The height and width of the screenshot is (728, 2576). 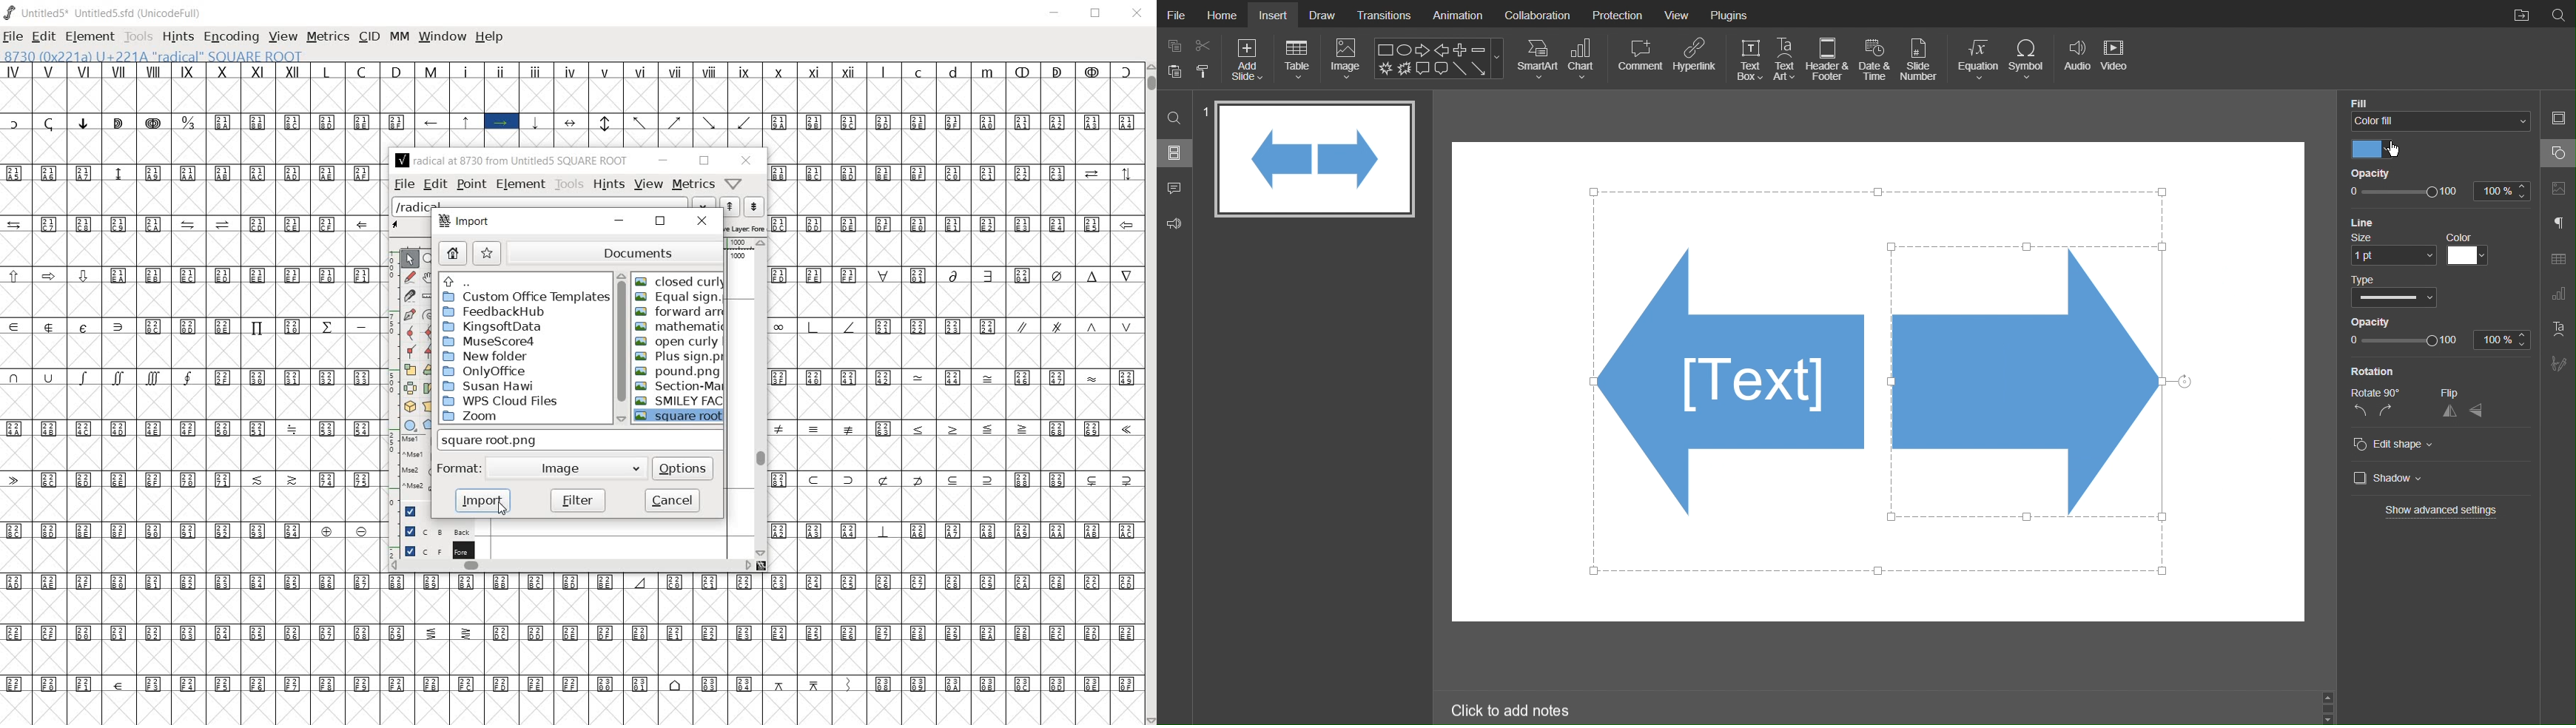 I want to click on Table Settings, so click(x=2558, y=258).